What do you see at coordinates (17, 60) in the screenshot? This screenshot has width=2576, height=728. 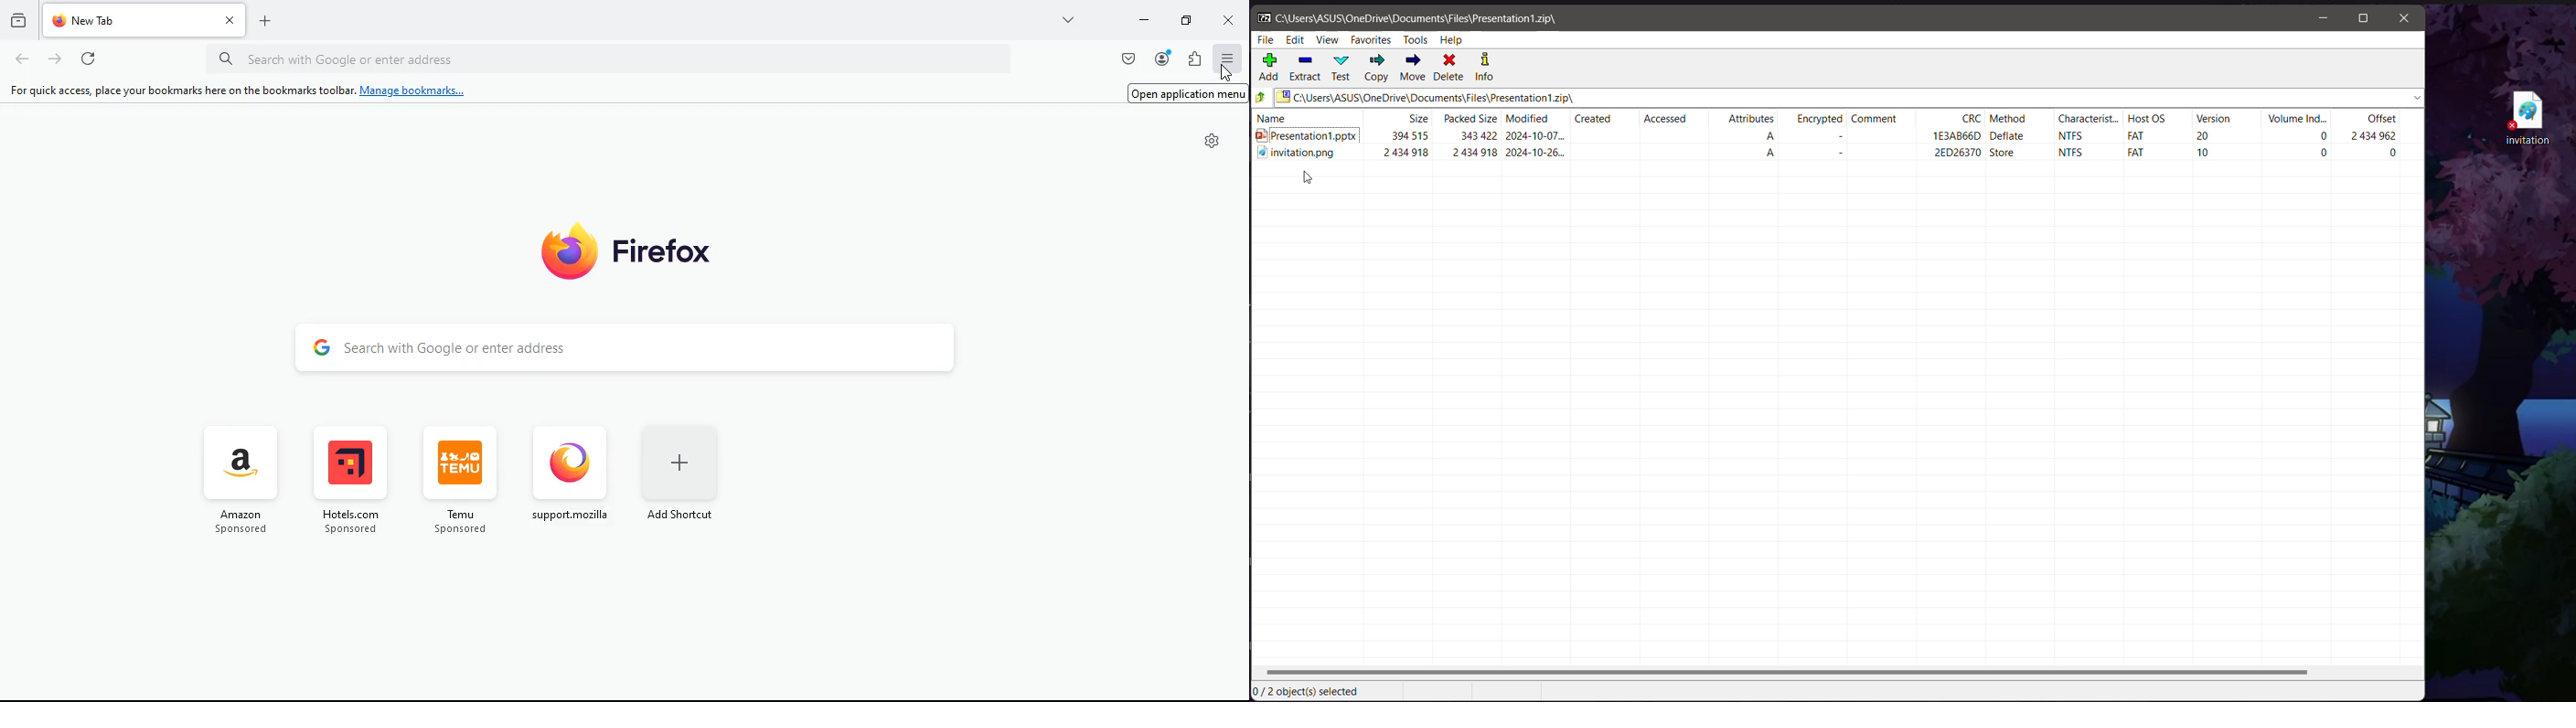 I see `back` at bounding box center [17, 60].